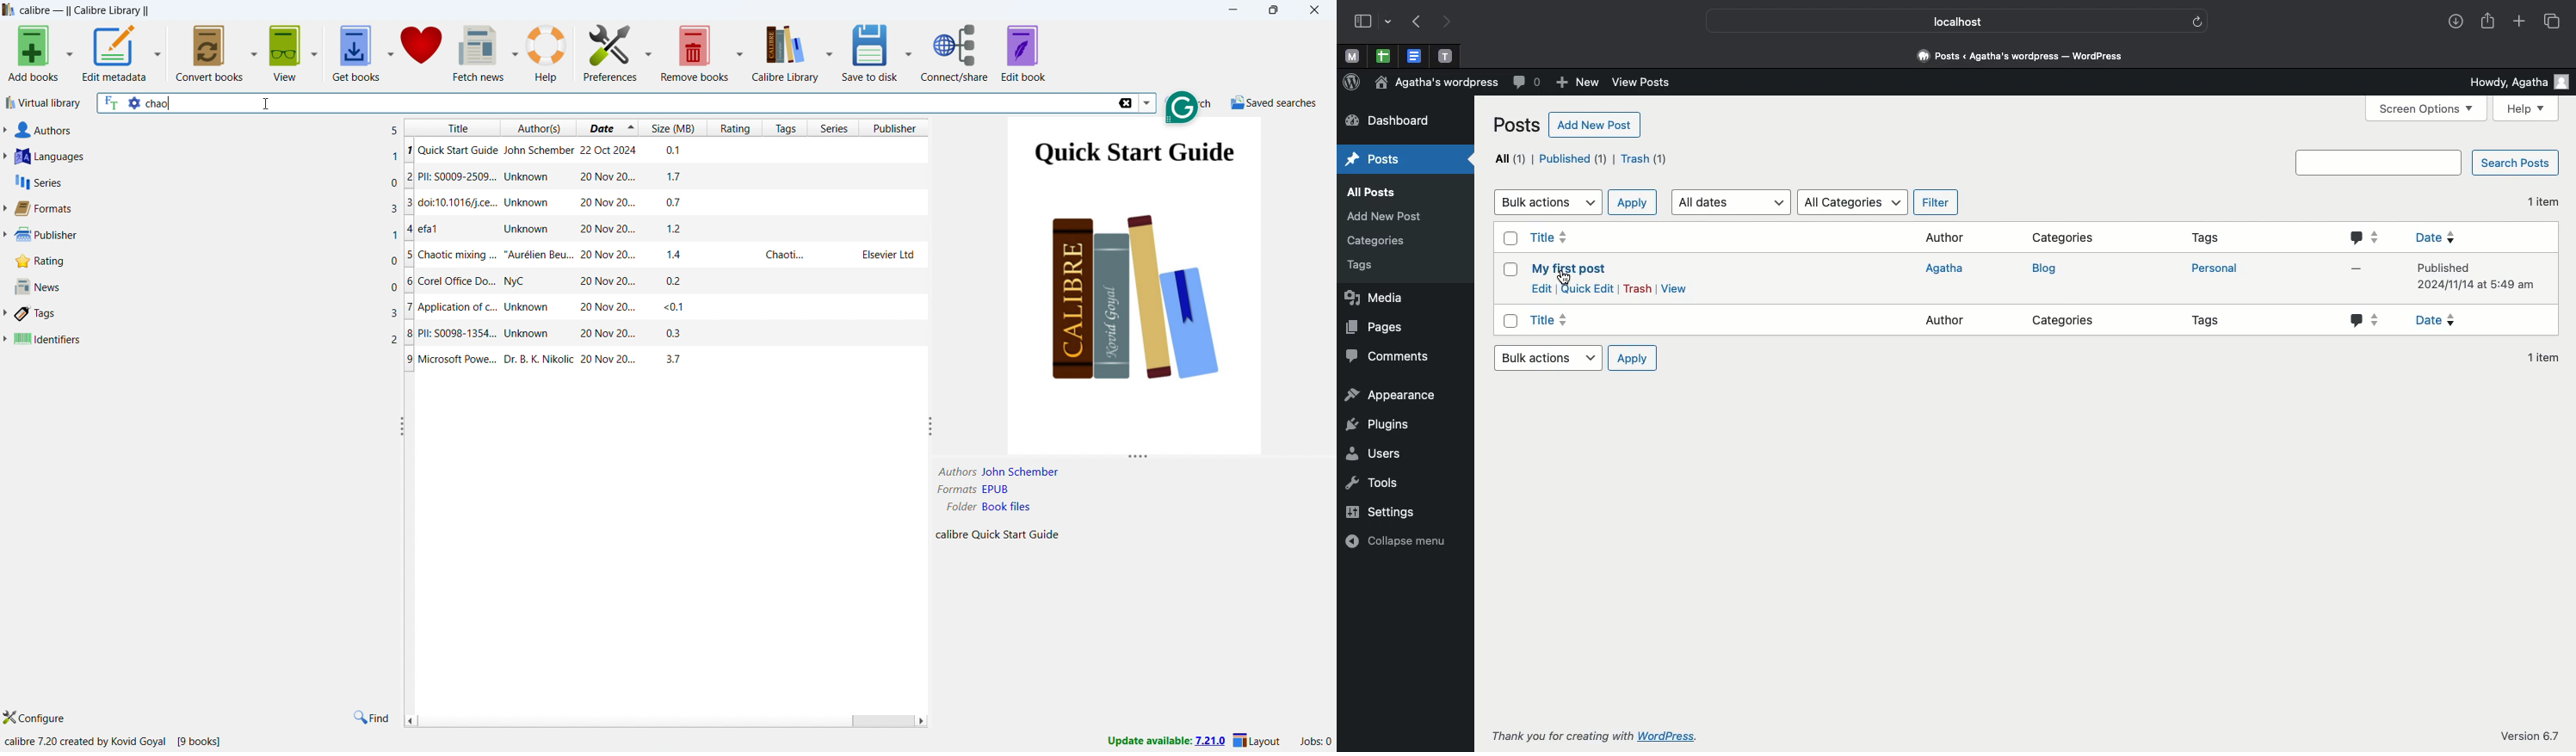  I want to click on title, so click(85, 10).